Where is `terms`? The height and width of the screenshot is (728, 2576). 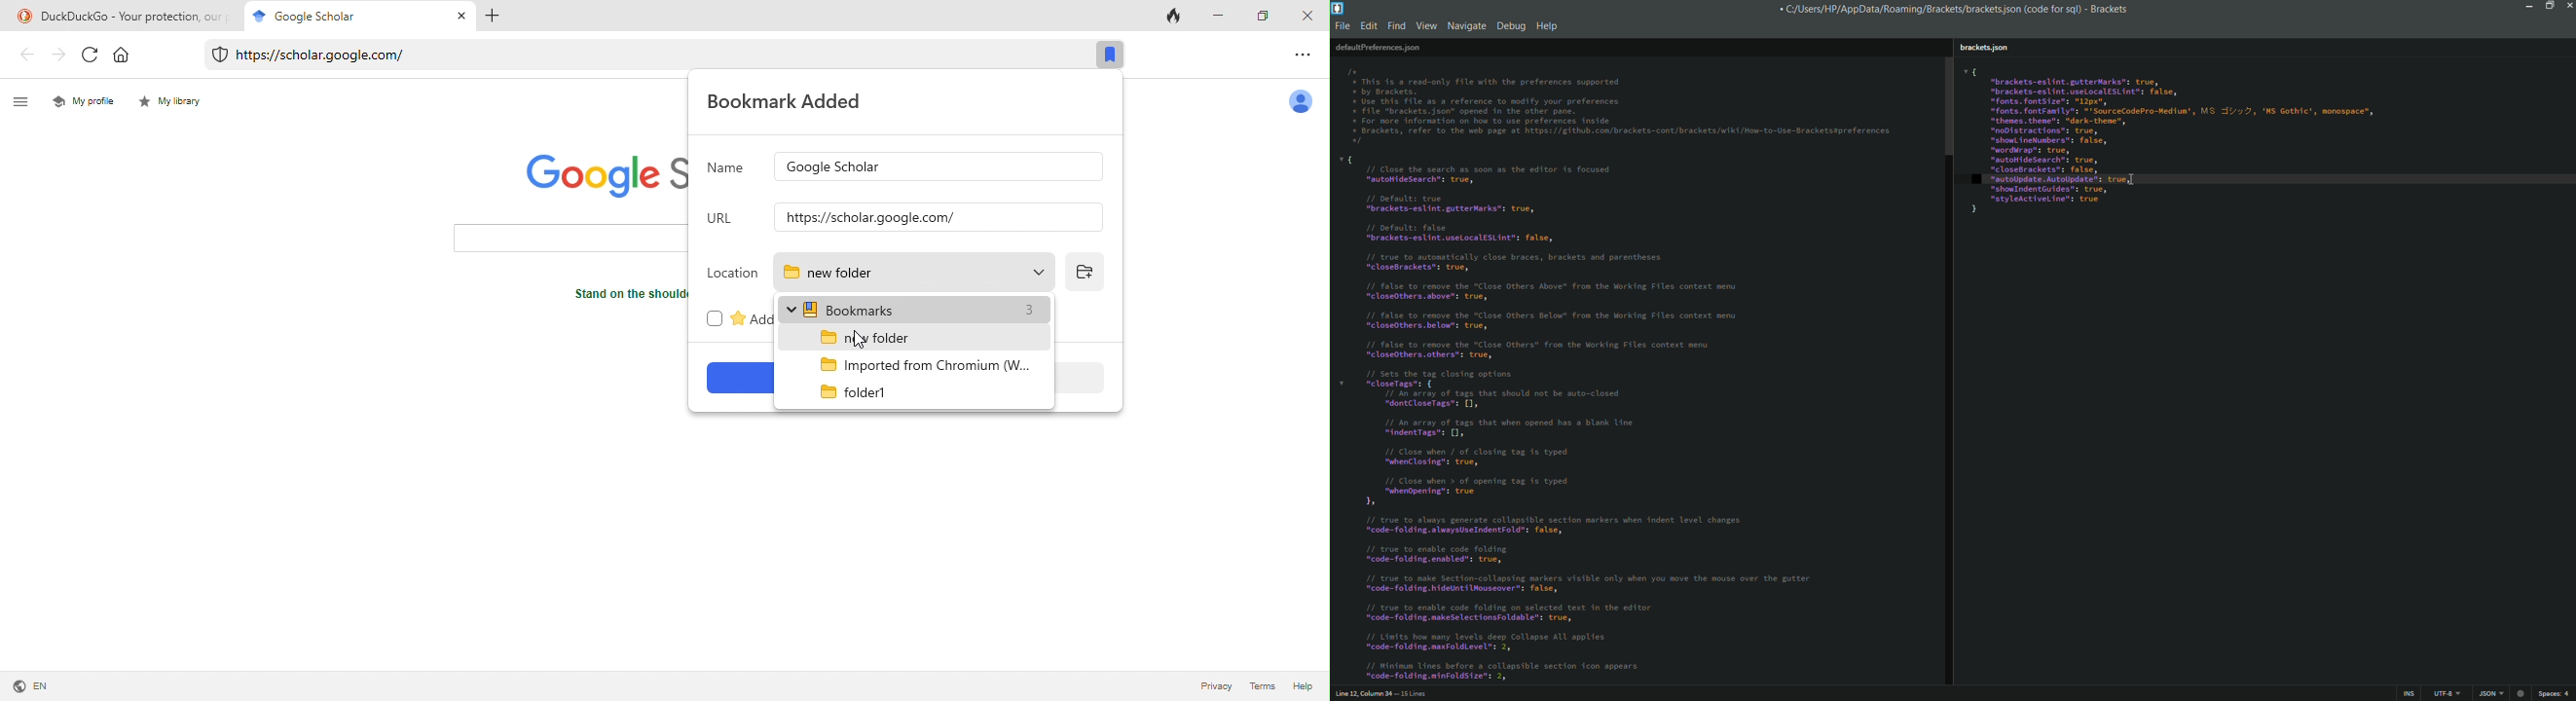
terms is located at coordinates (1262, 688).